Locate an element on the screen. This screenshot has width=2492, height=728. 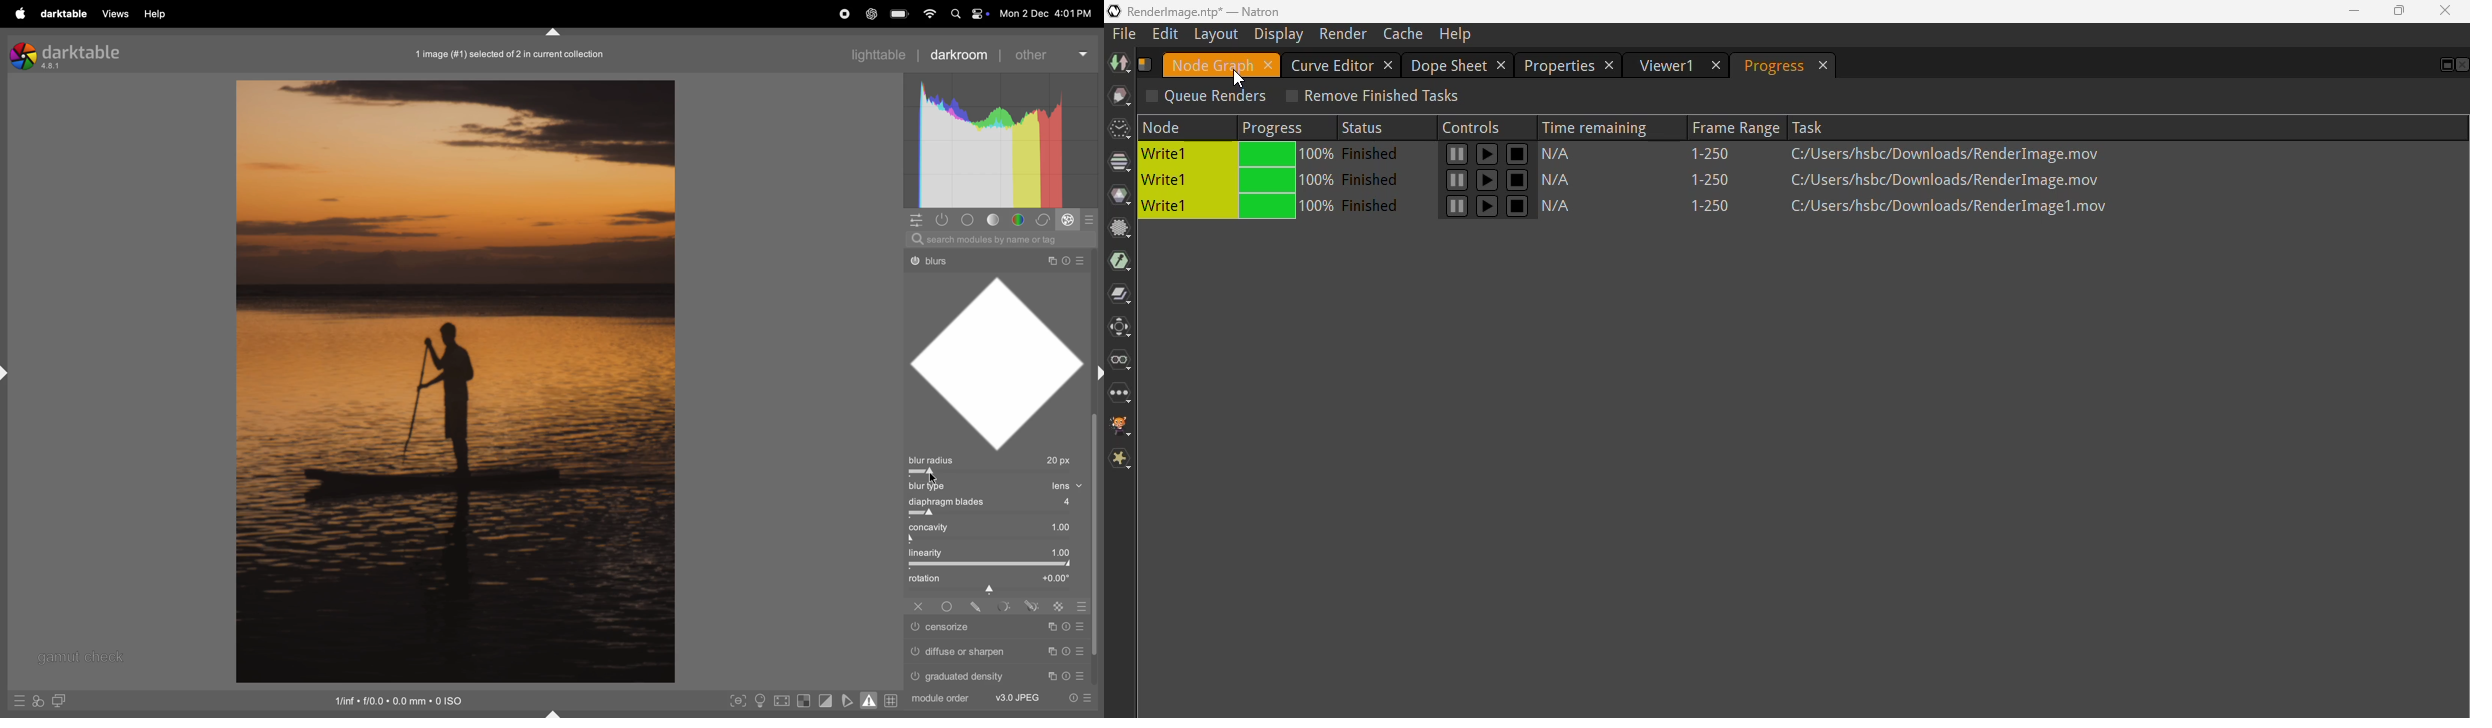
toggle peak focusing mode is located at coordinates (738, 701).